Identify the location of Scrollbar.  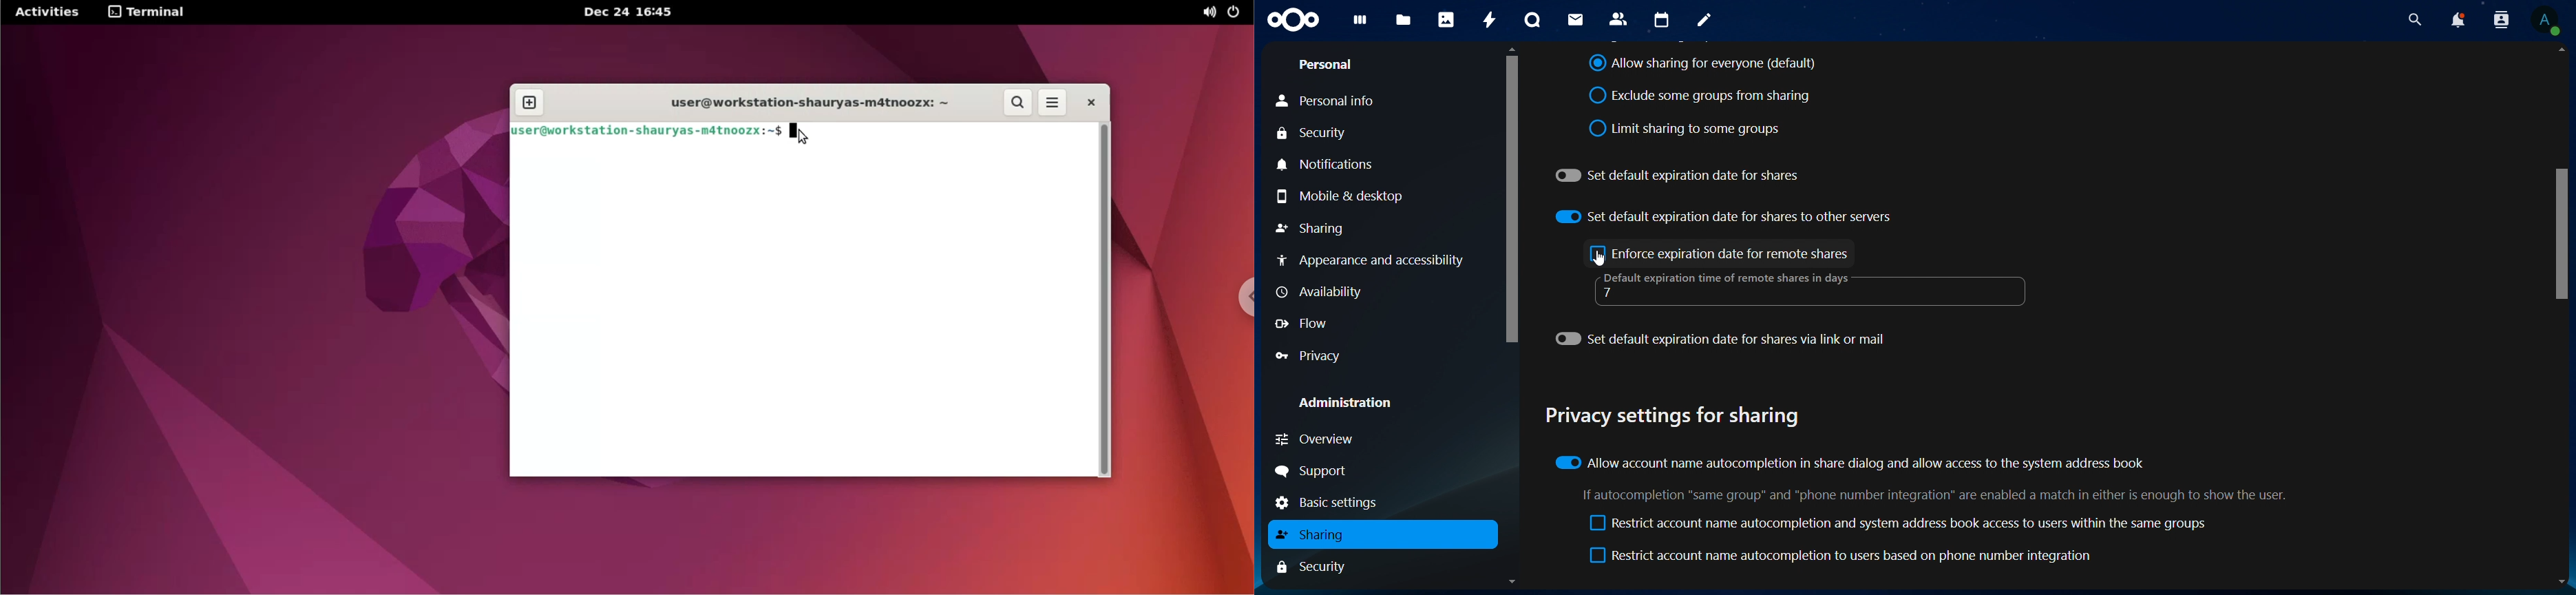
(1512, 316).